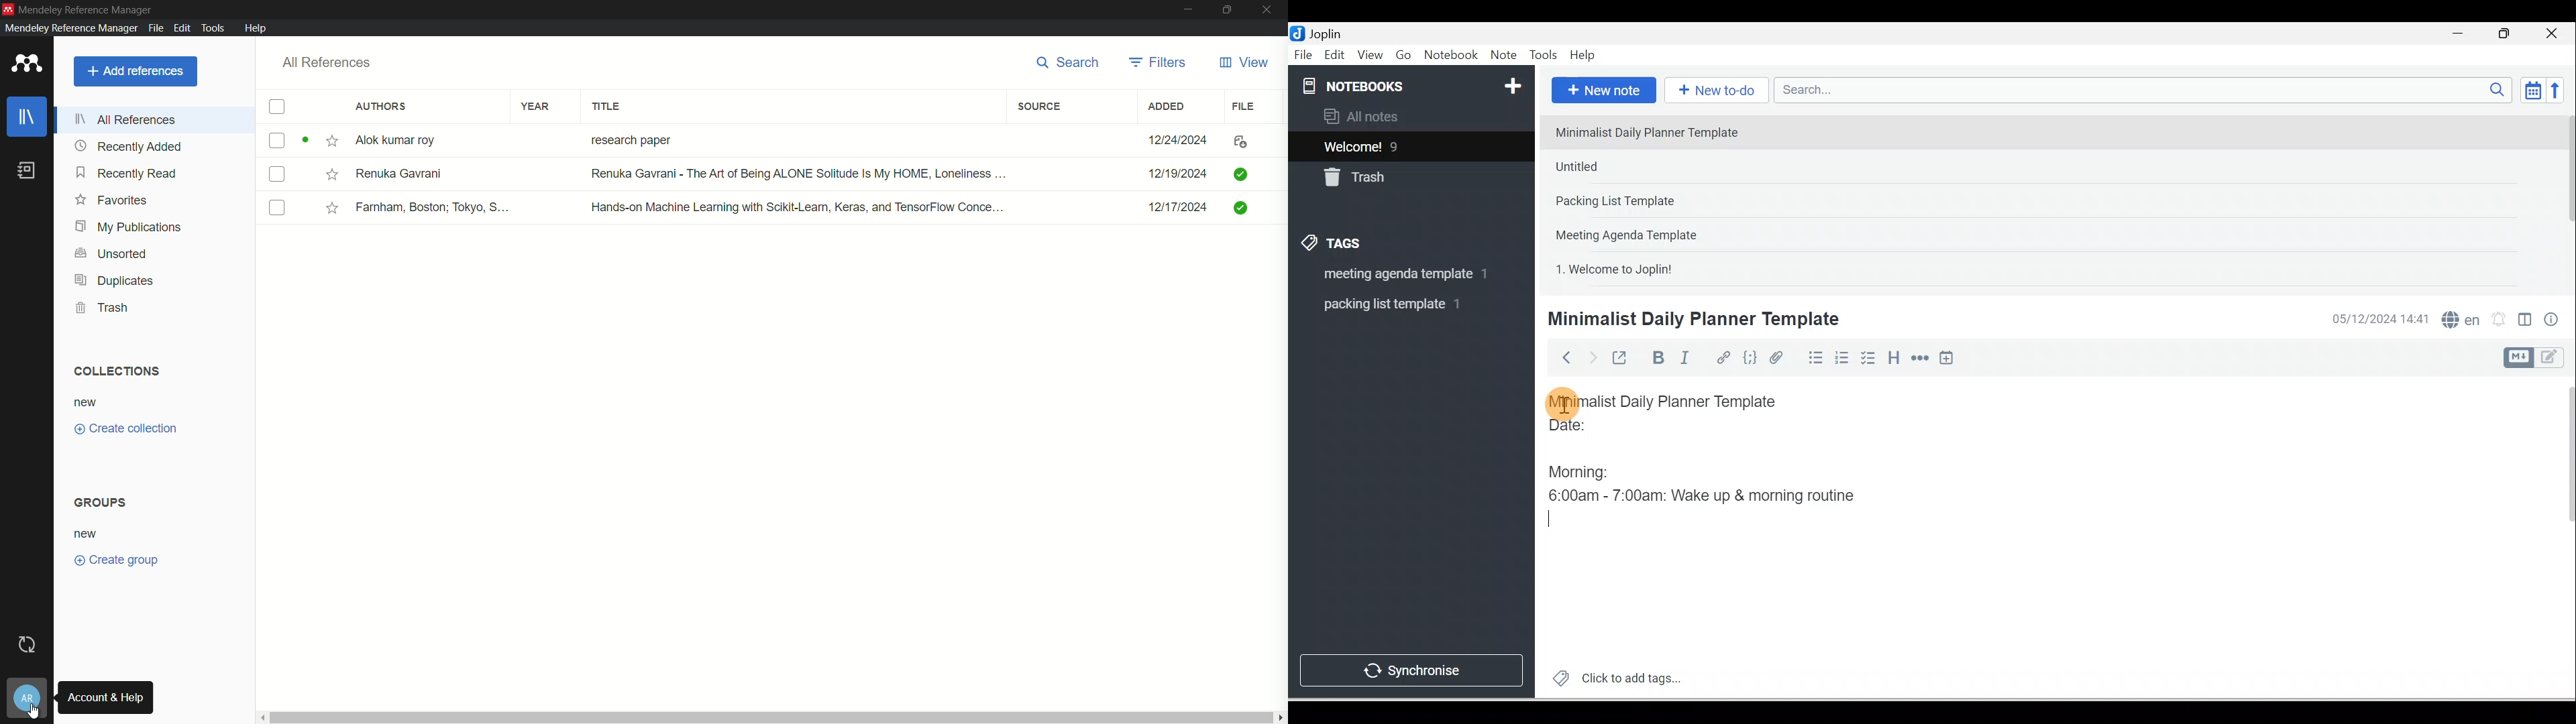 The image size is (2576, 728). I want to click on New note, so click(1601, 91).